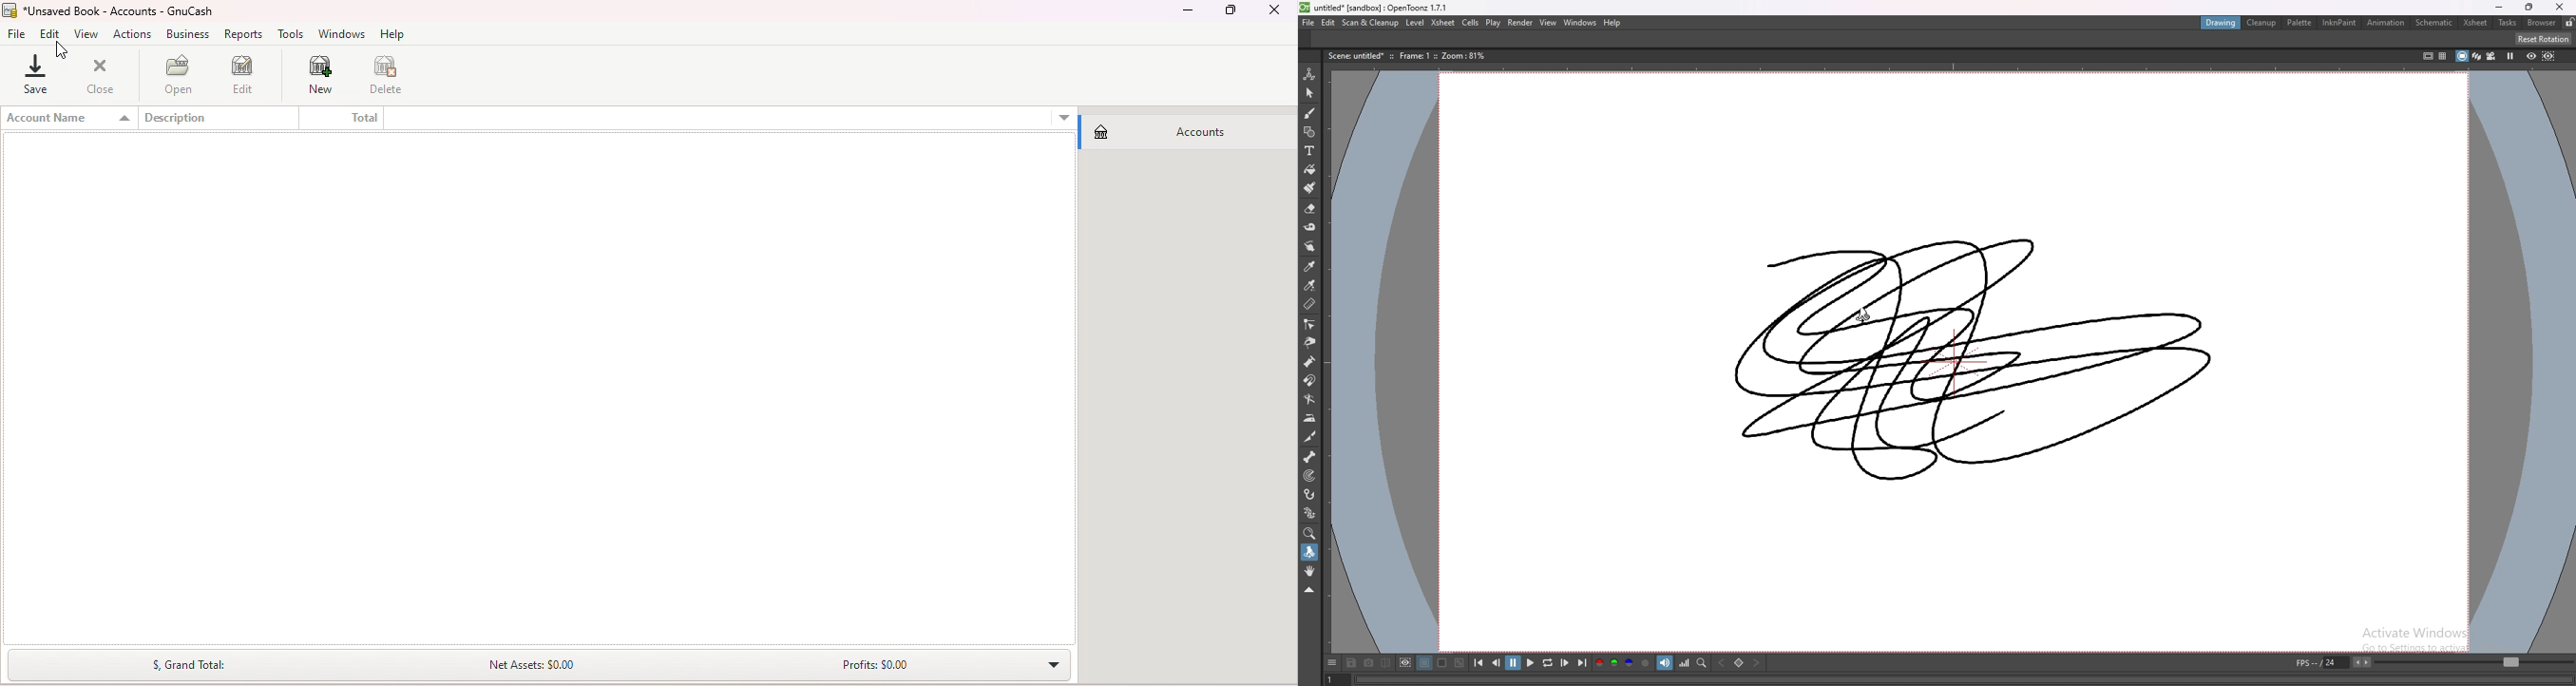 The width and height of the screenshot is (2576, 700). I want to click on View, so click(86, 35).